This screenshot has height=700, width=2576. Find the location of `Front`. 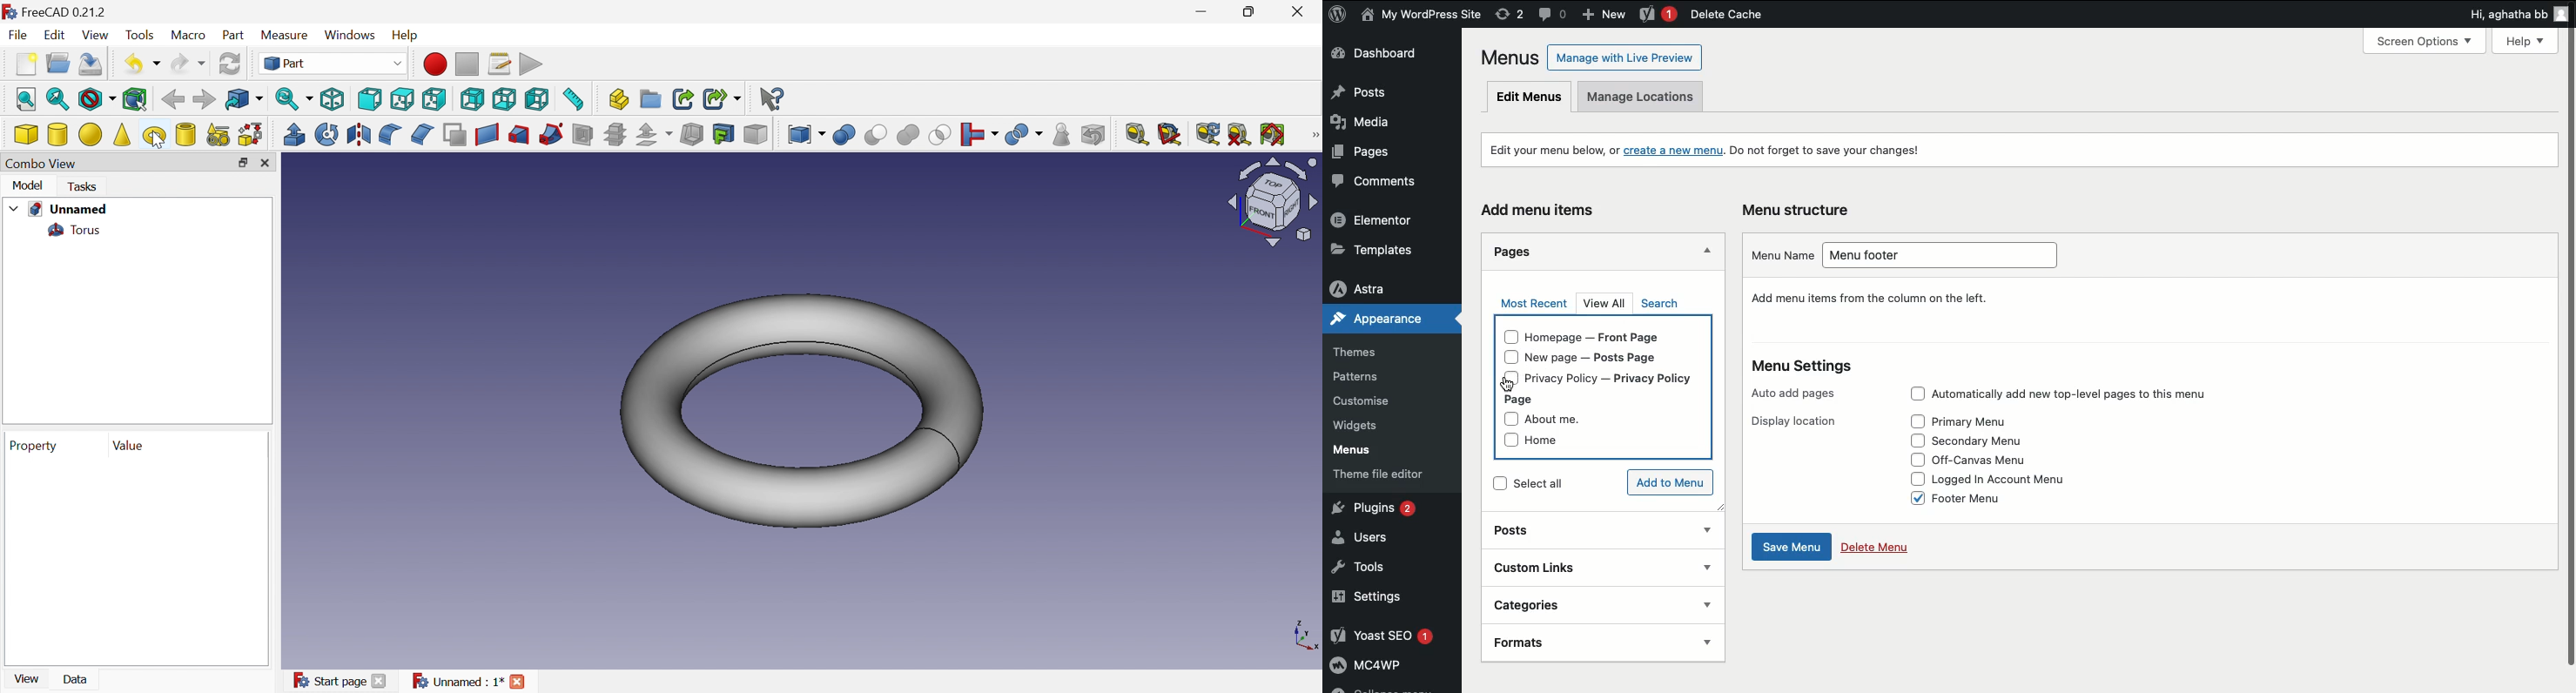

Front is located at coordinates (371, 99).